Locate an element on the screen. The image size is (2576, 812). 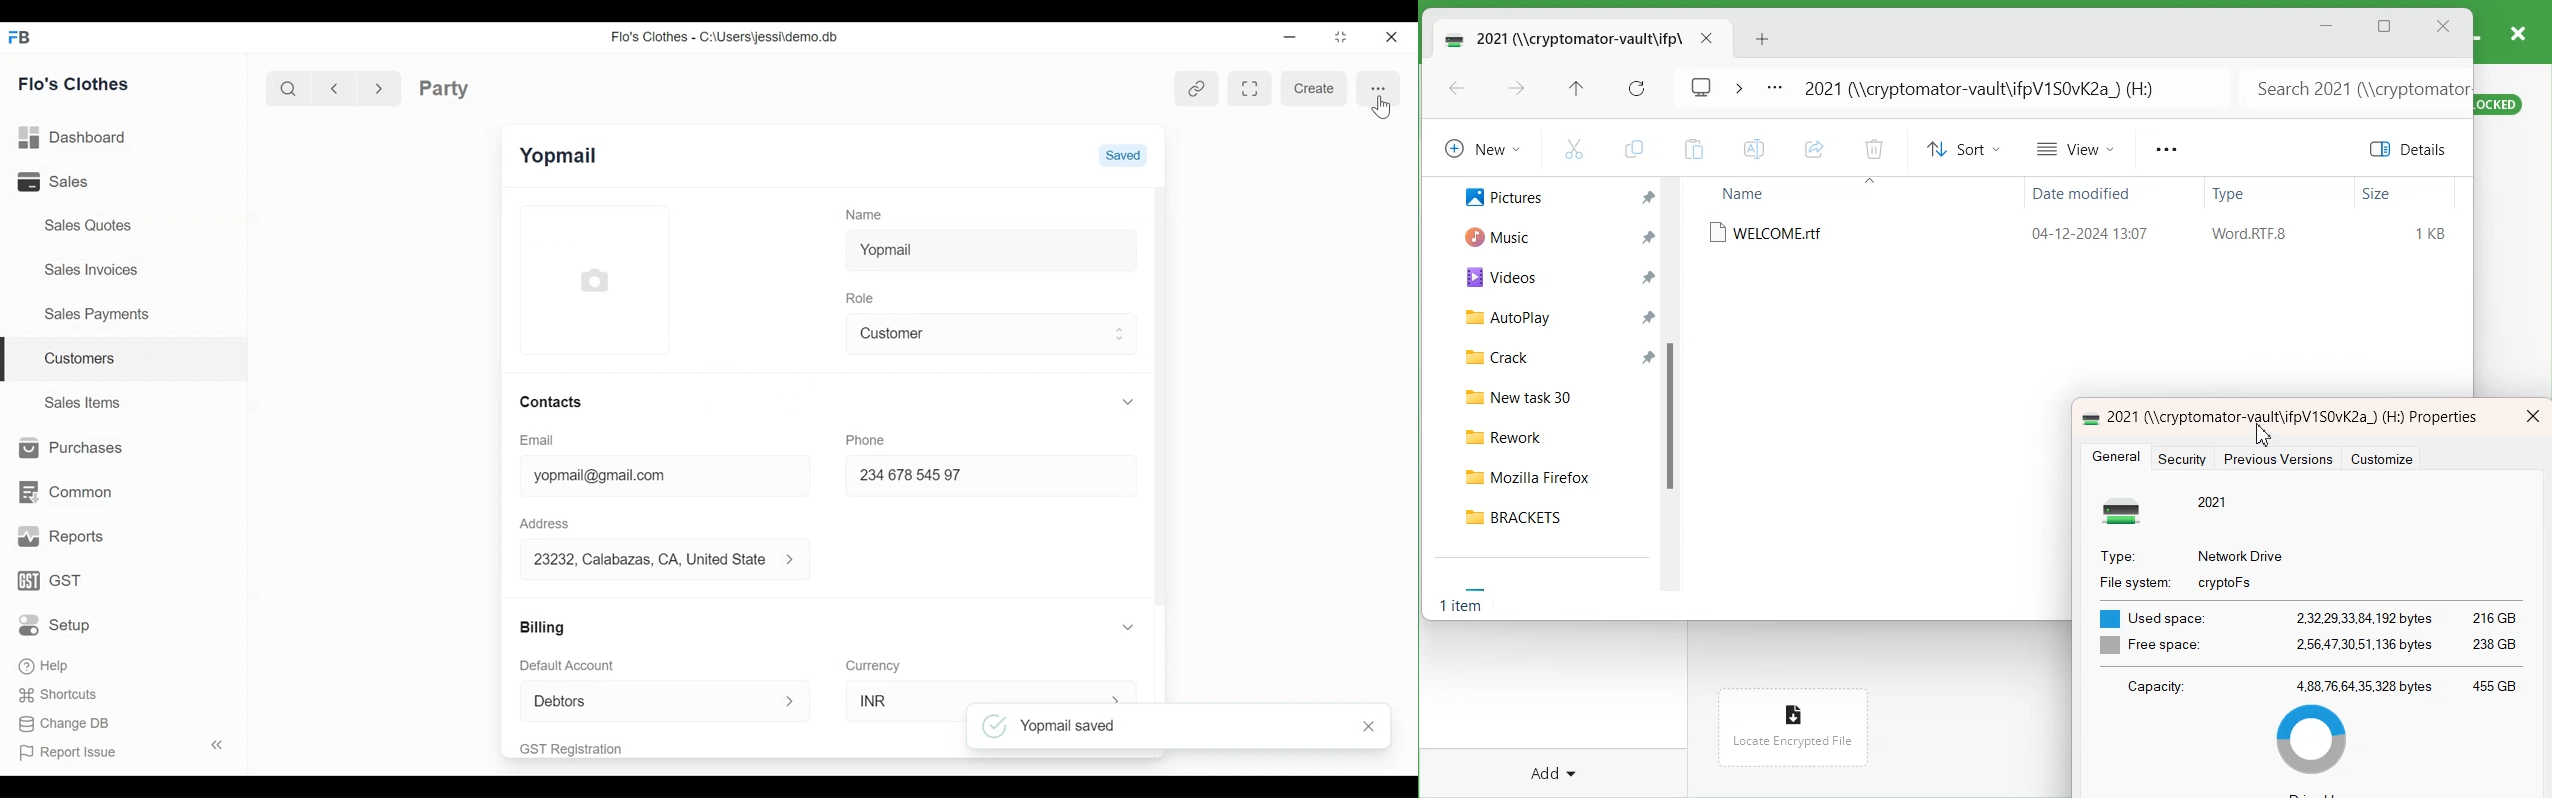
View linked entries is located at coordinates (1193, 89).